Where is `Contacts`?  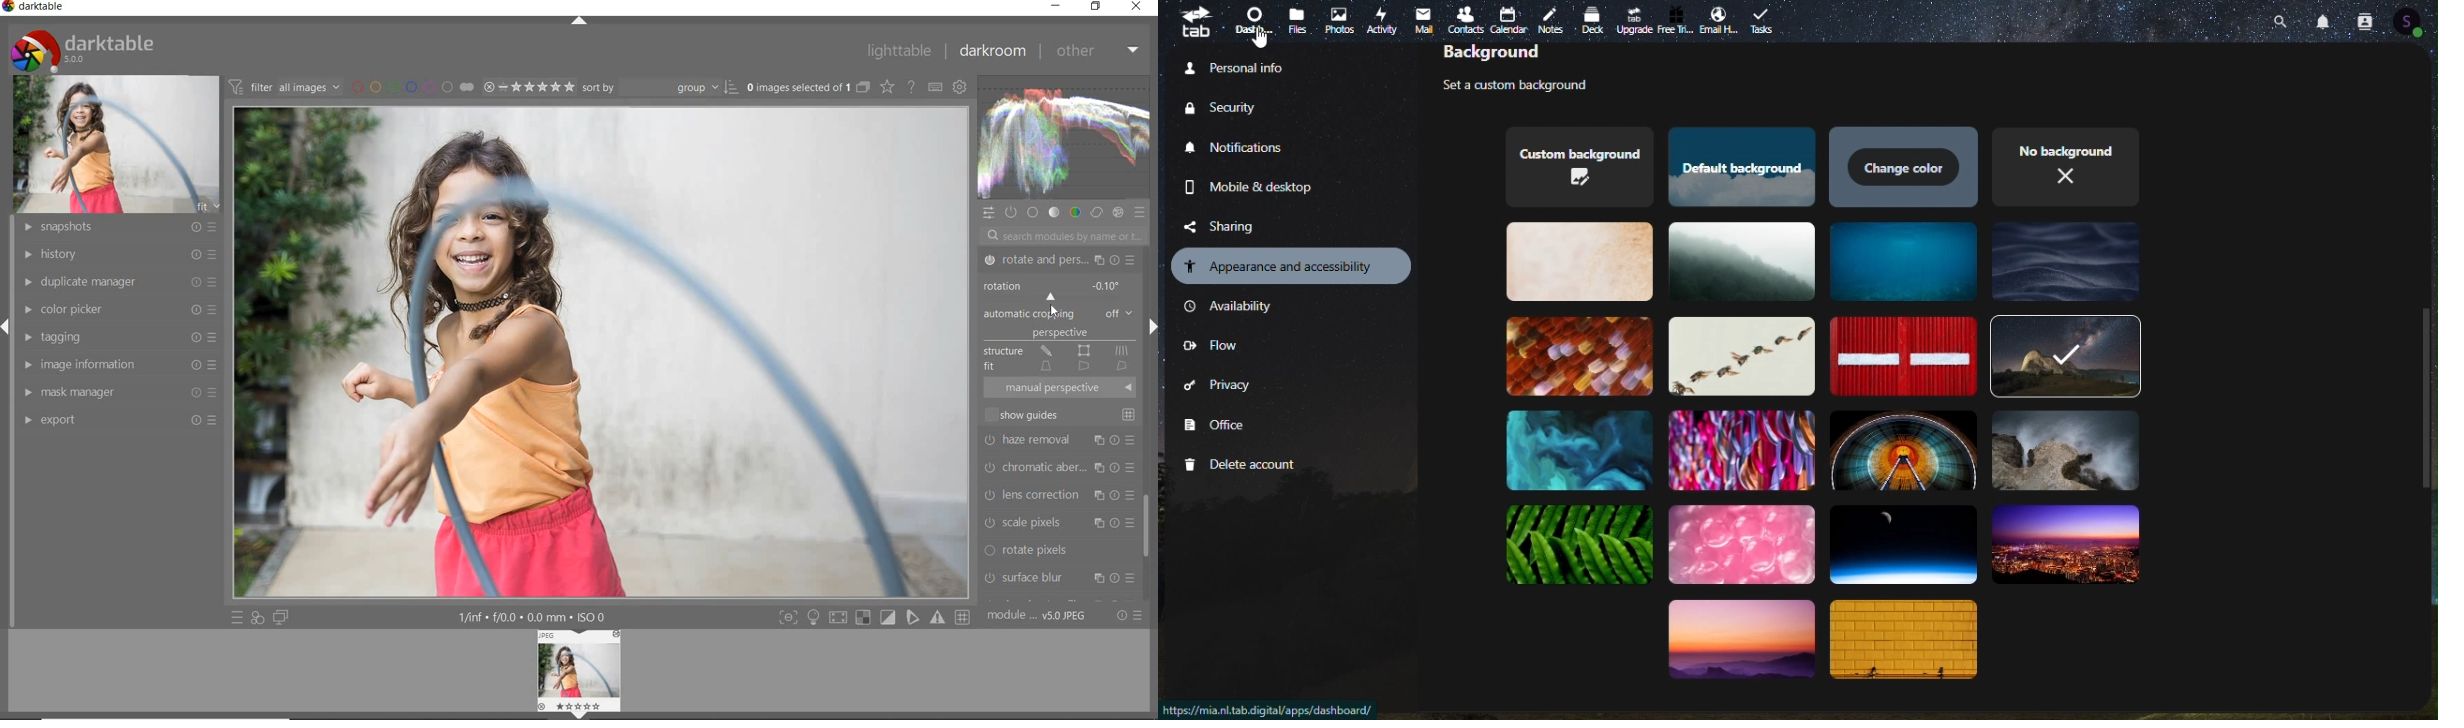
Contacts is located at coordinates (2364, 20).